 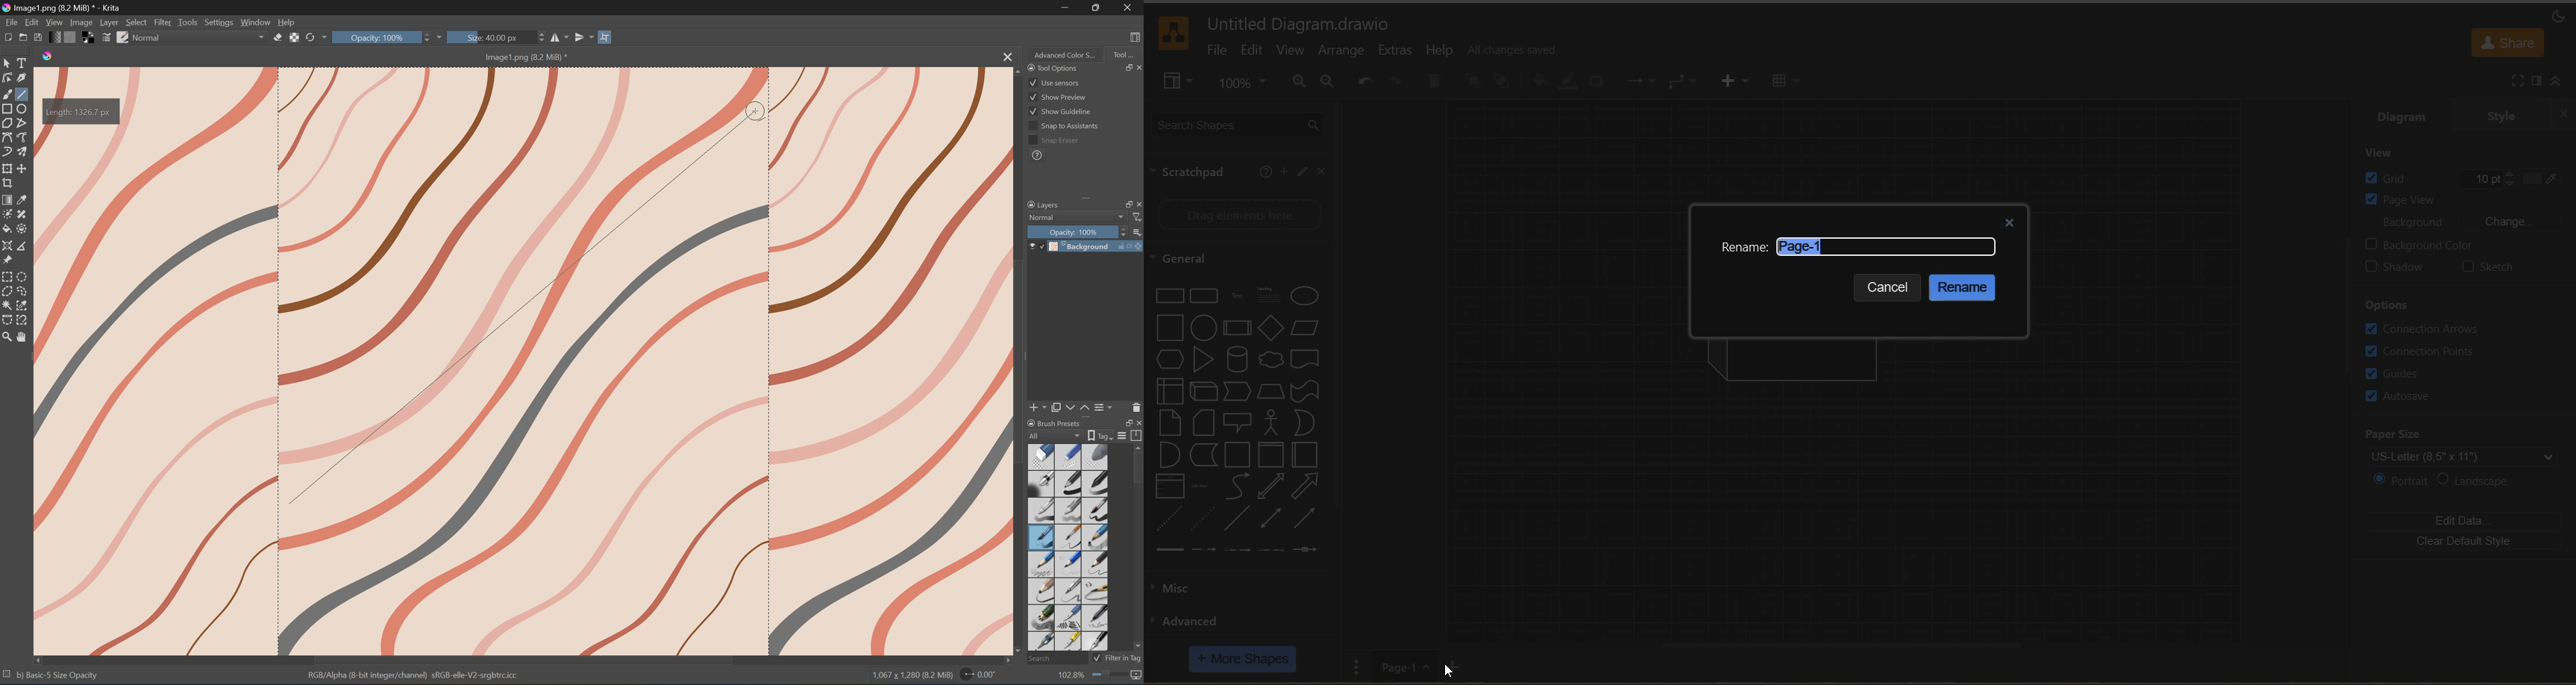 I want to click on advanced, so click(x=1188, y=620).